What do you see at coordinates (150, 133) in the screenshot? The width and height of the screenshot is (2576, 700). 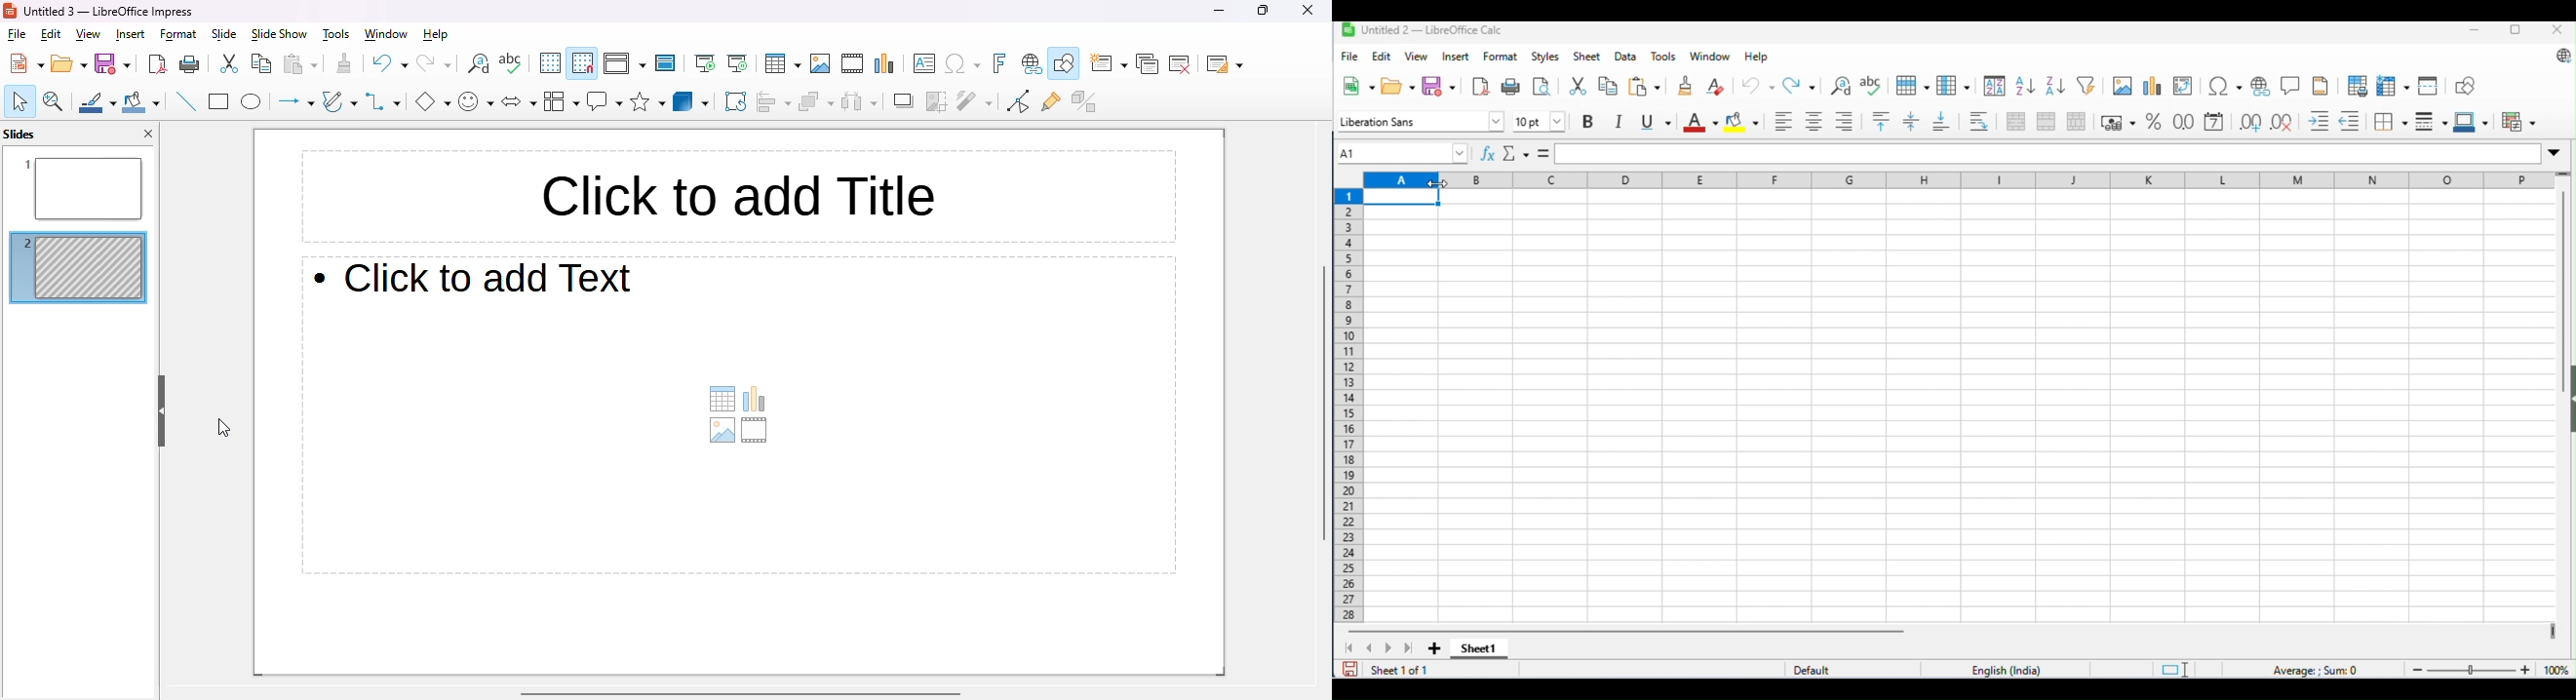 I see `close pane` at bounding box center [150, 133].